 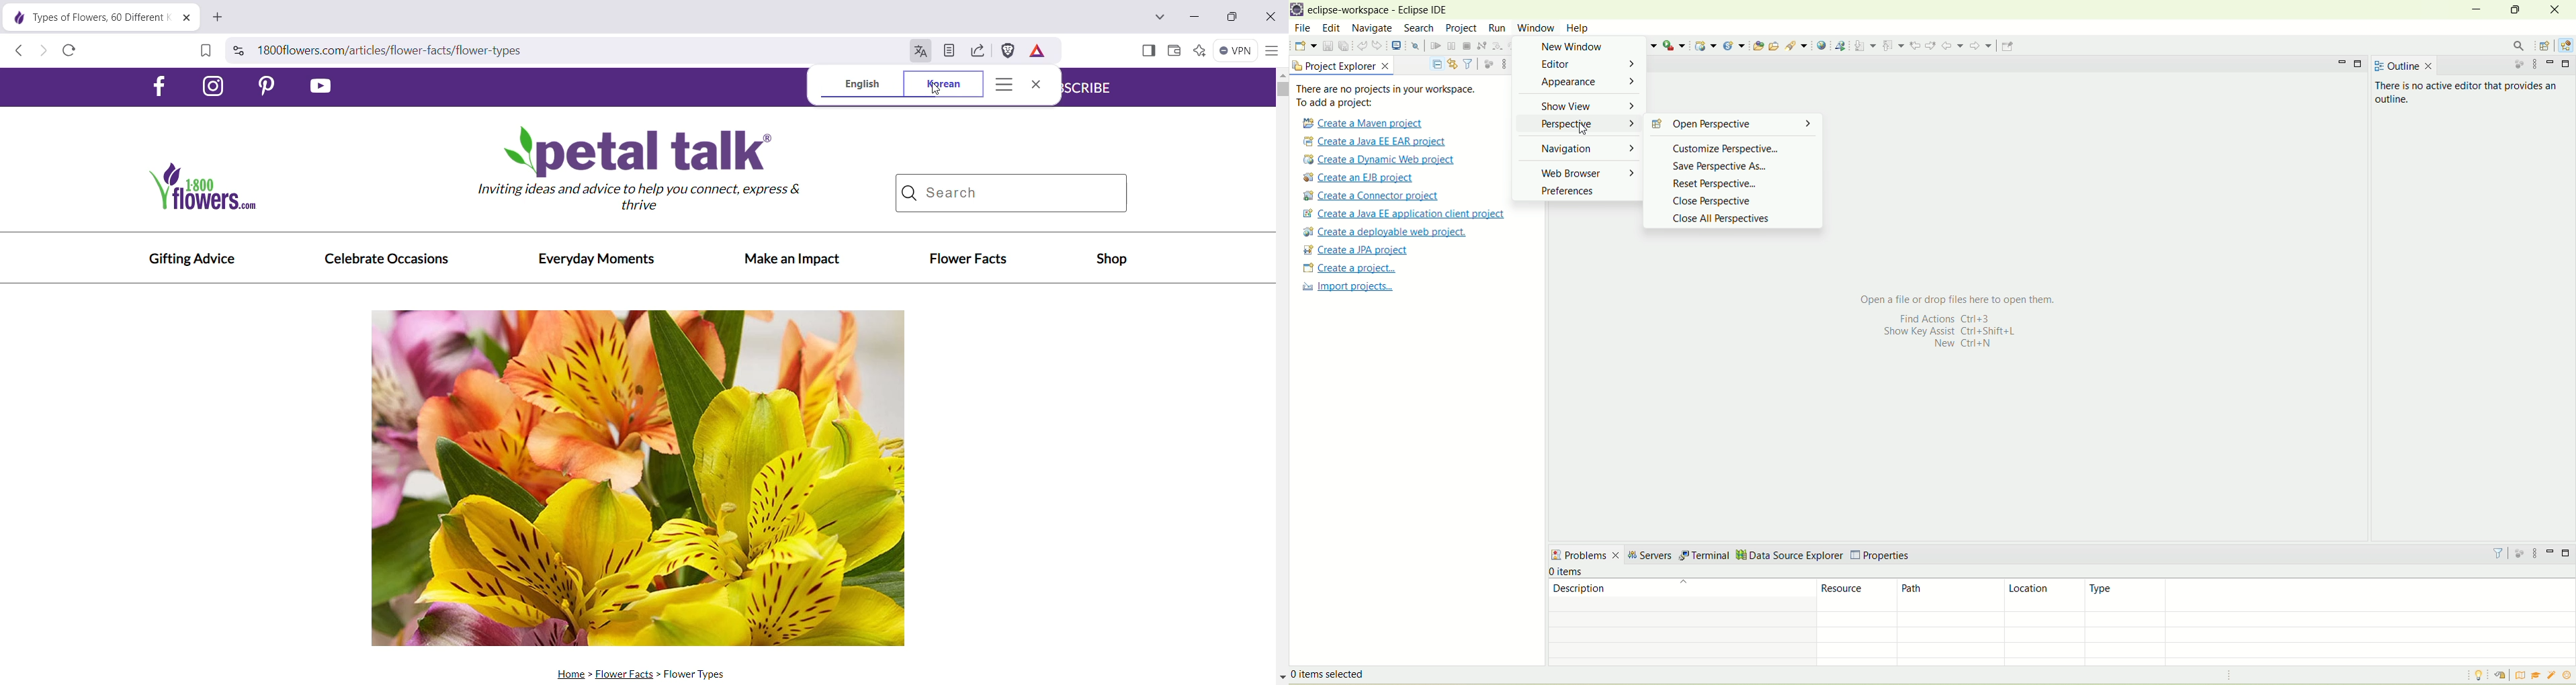 What do you see at coordinates (1435, 48) in the screenshot?
I see `resume` at bounding box center [1435, 48].